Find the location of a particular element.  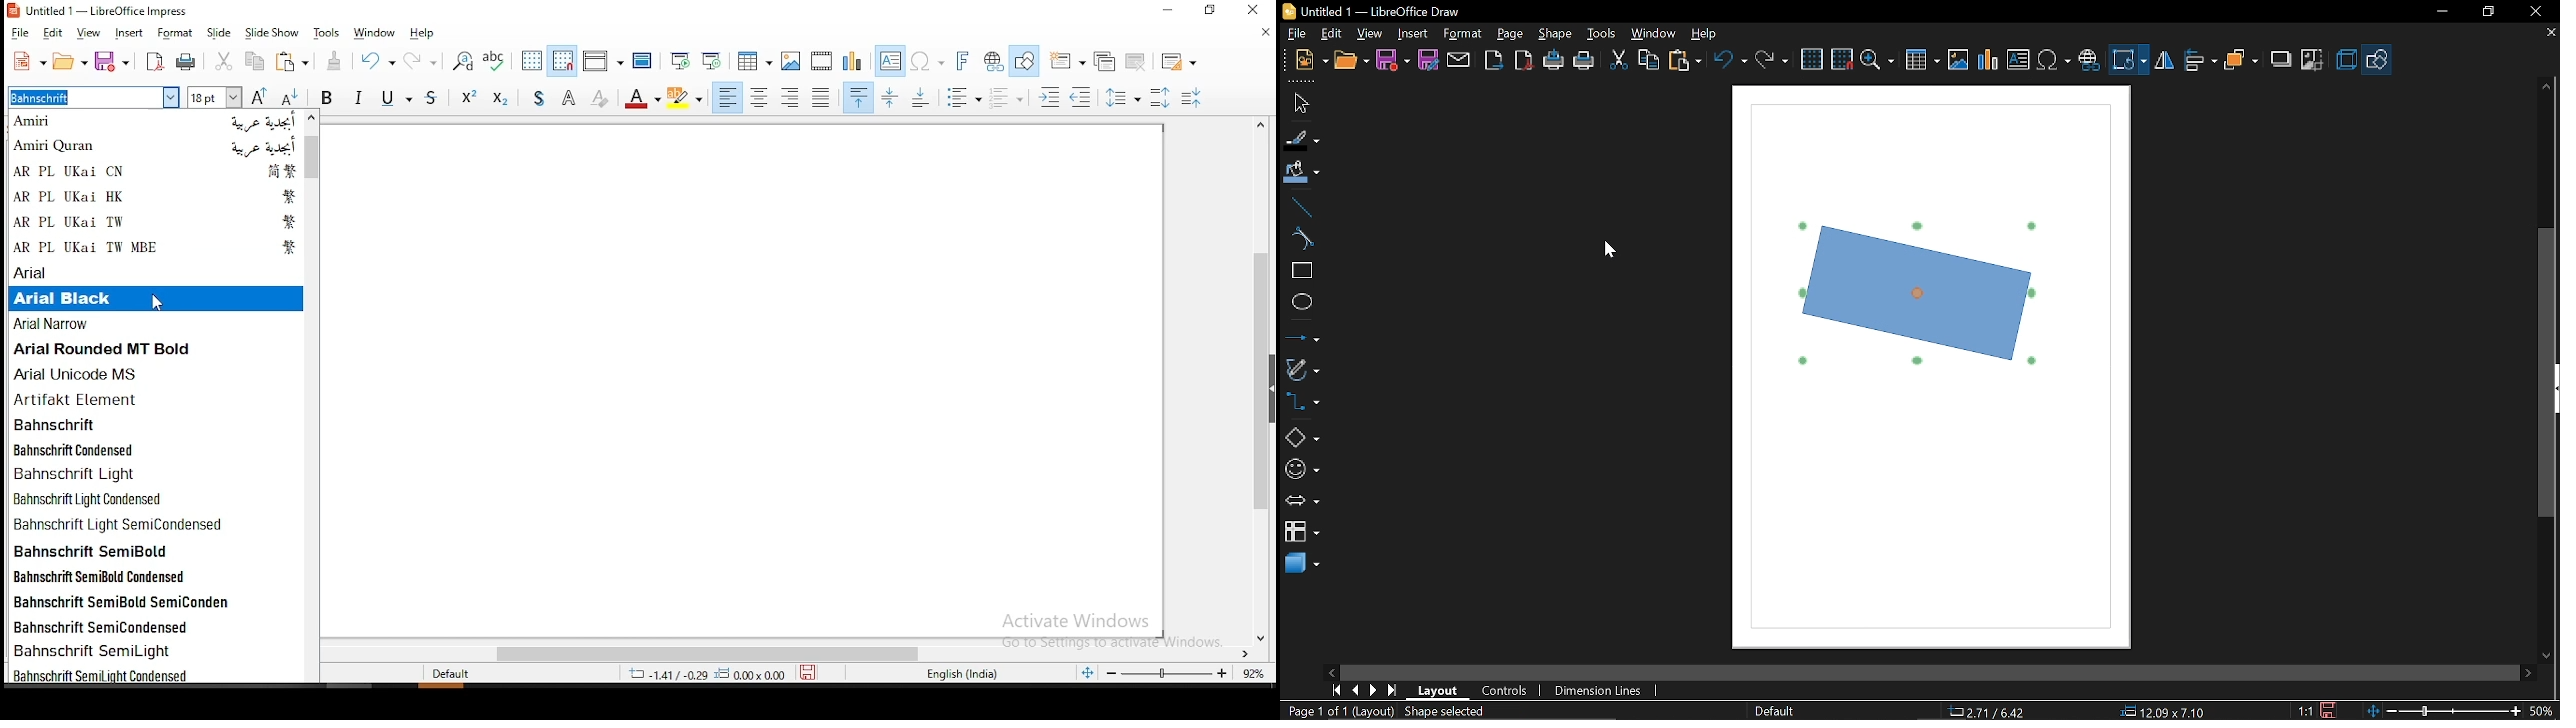

arial rounded MT Bold is located at coordinates (156, 349).